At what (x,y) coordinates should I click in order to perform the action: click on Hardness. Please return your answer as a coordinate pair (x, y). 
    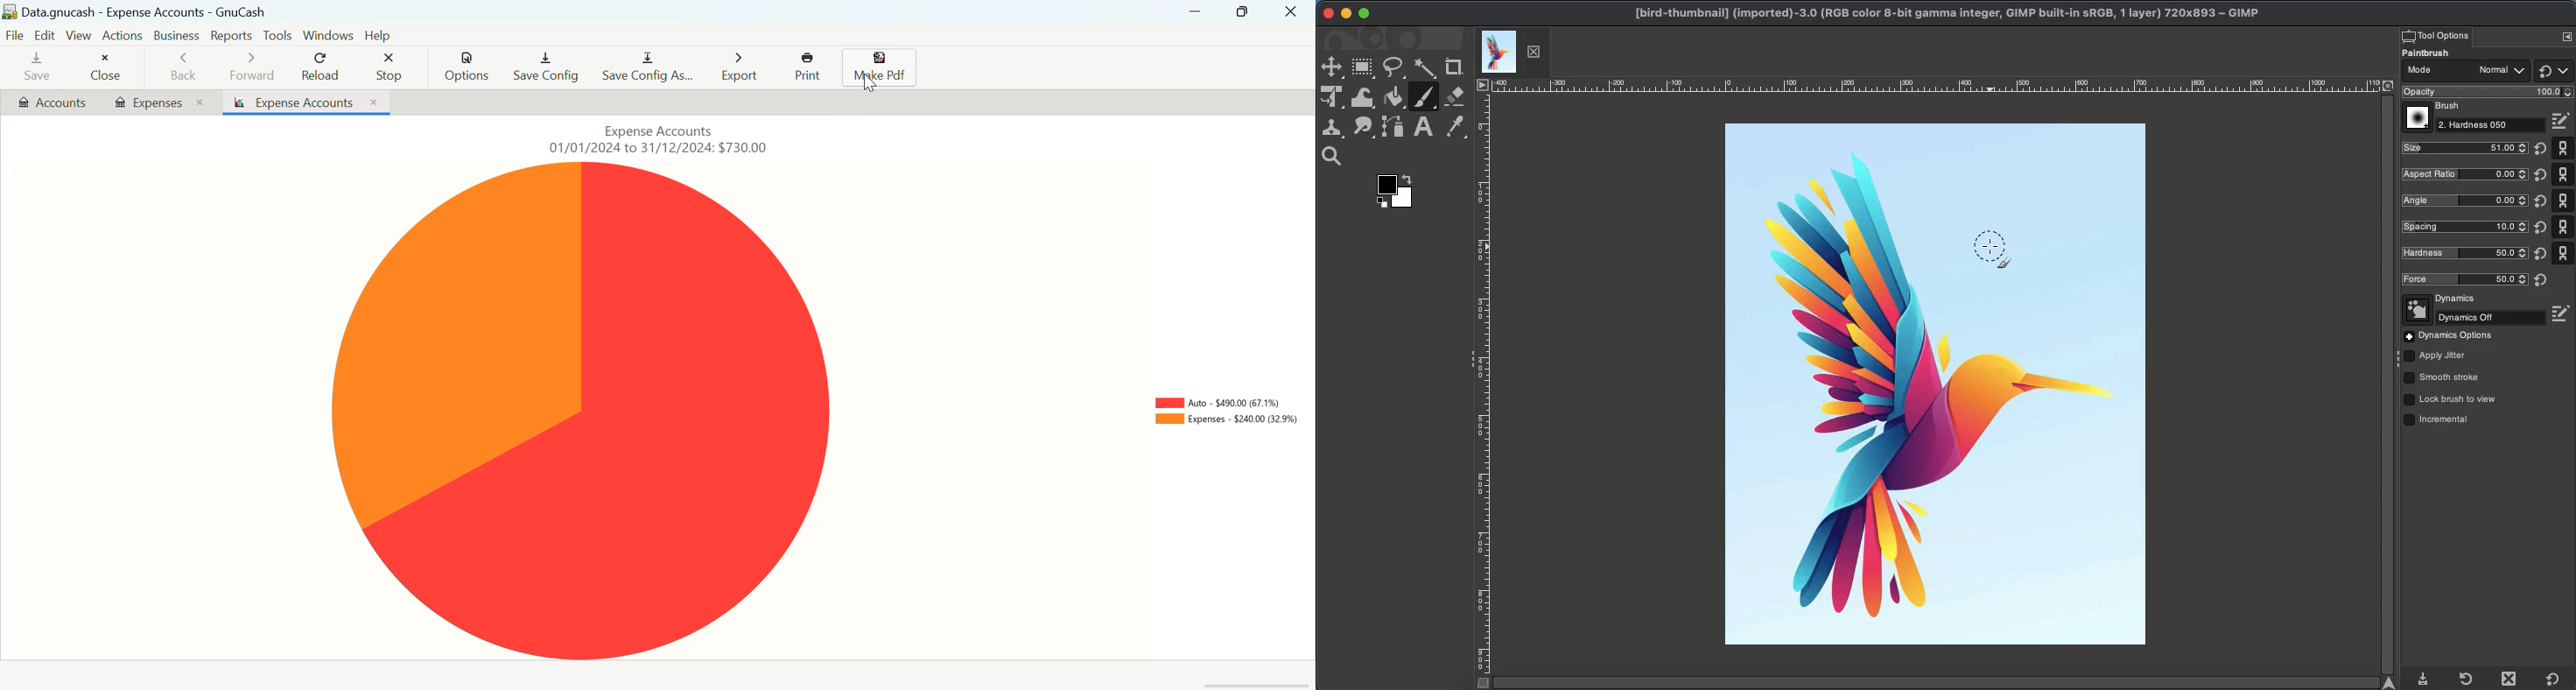
    Looking at the image, I should click on (2460, 253).